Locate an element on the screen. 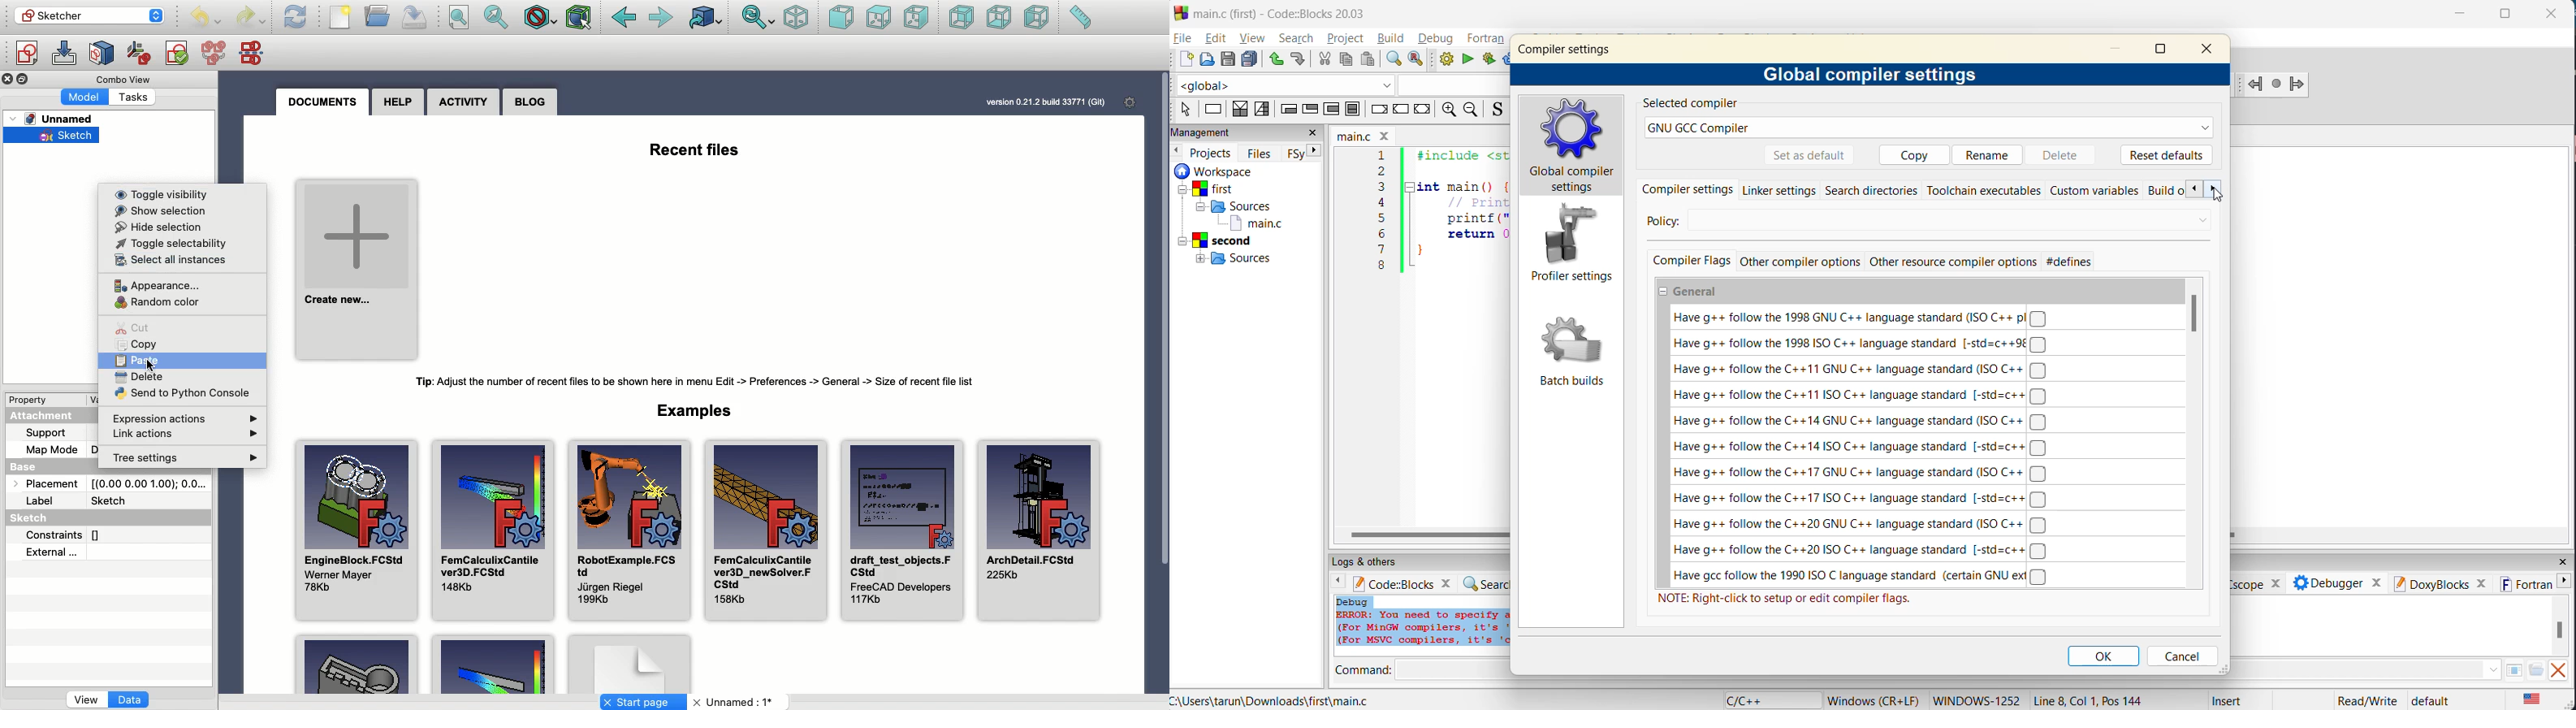 The image size is (2576, 728). Attachment is located at coordinates (45, 417).